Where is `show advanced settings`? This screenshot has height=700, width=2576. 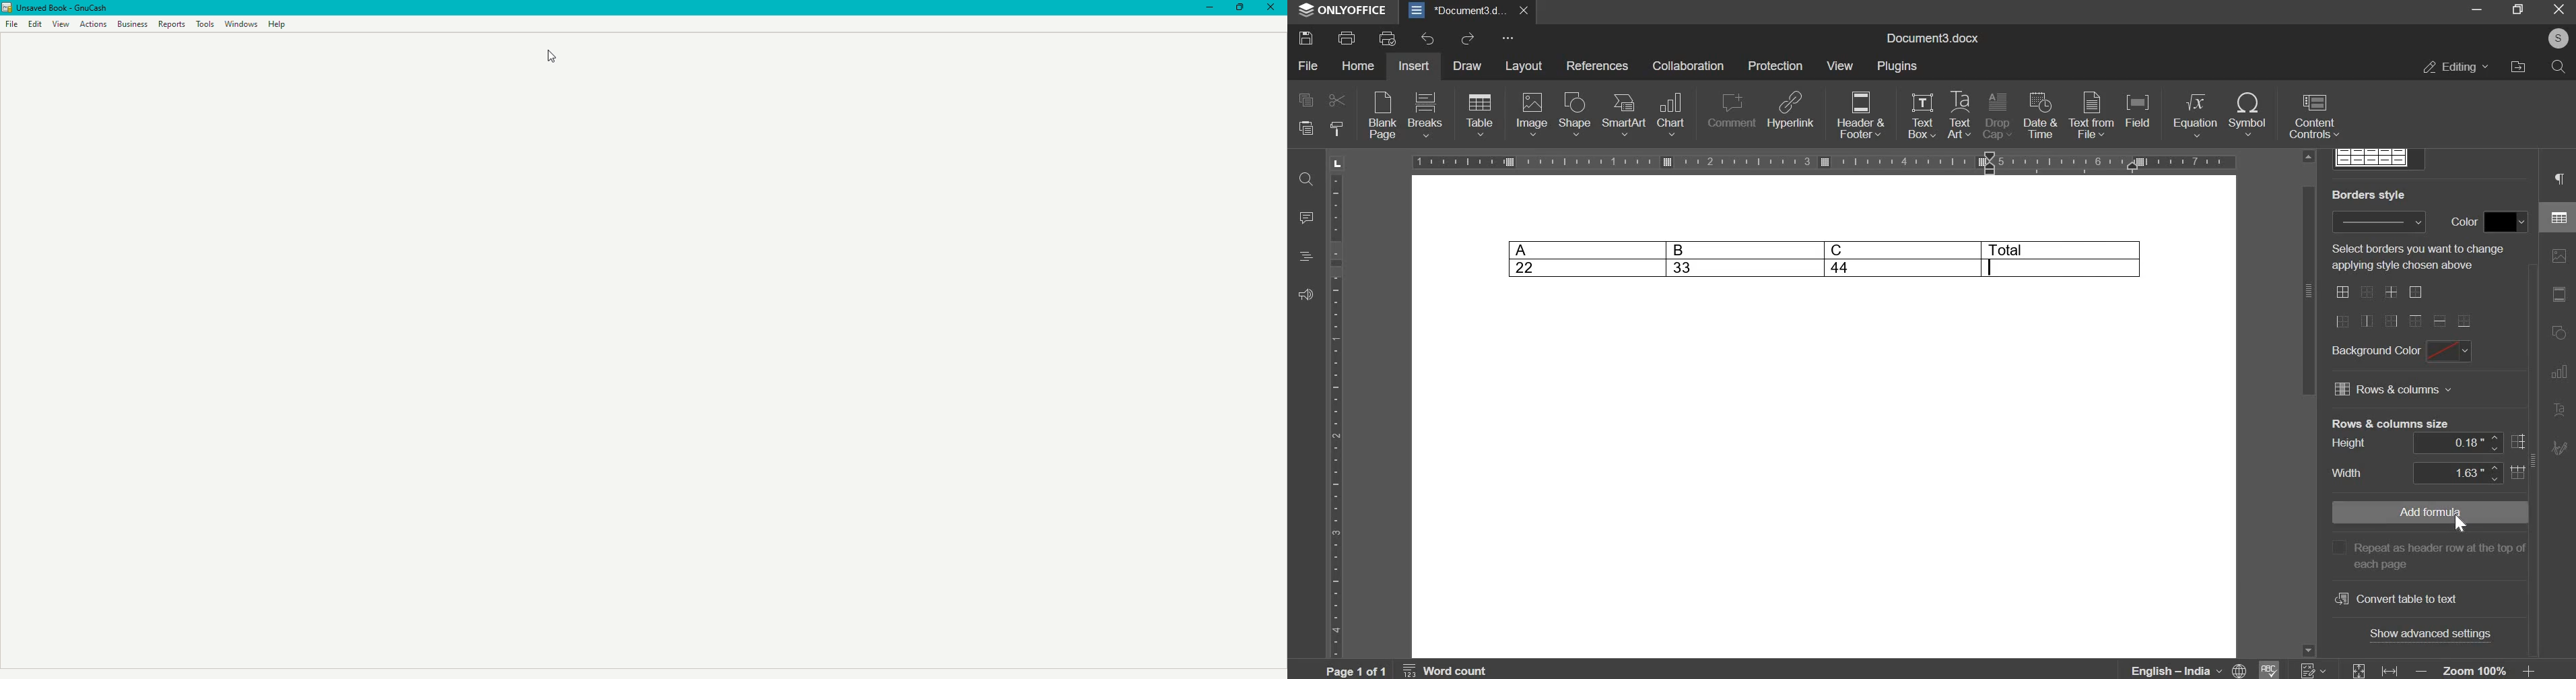
show advanced settings is located at coordinates (2431, 633).